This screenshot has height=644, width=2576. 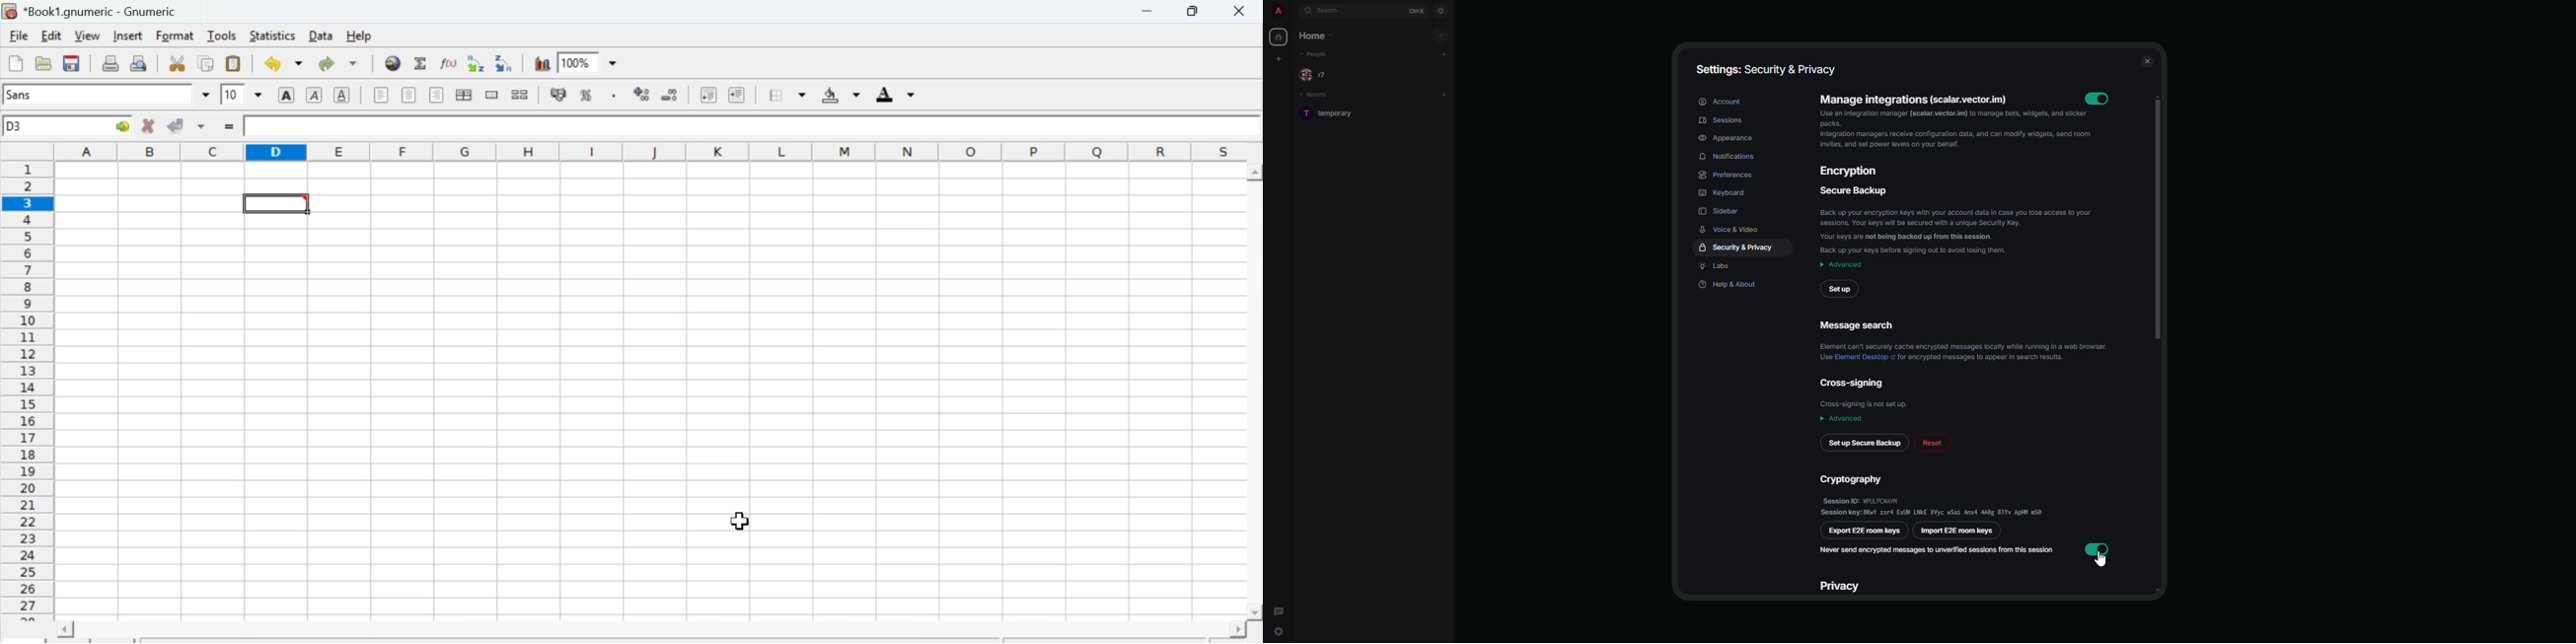 I want to click on import e2e room keys, so click(x=1959, y=531).